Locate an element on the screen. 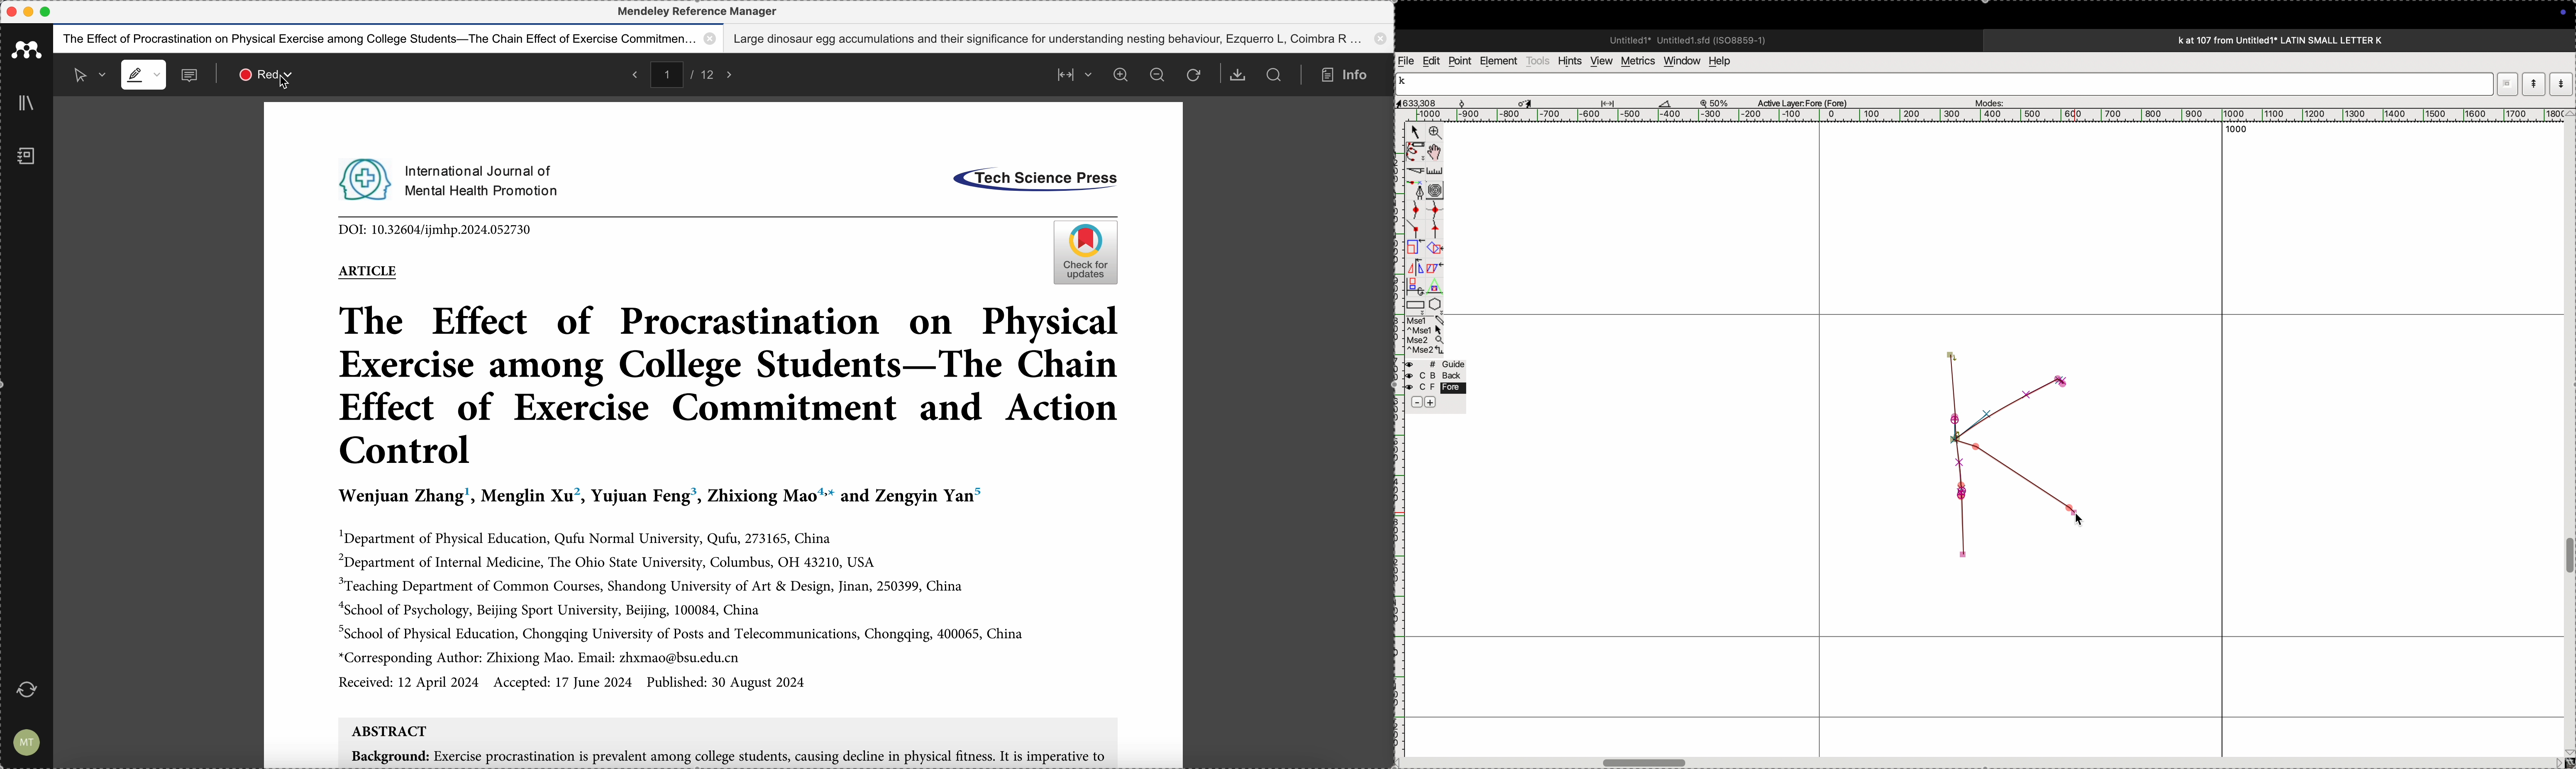 Image resolution: width=2576 pixels, height=784 pixels. pdf opened is located at coordinates (722, 436).